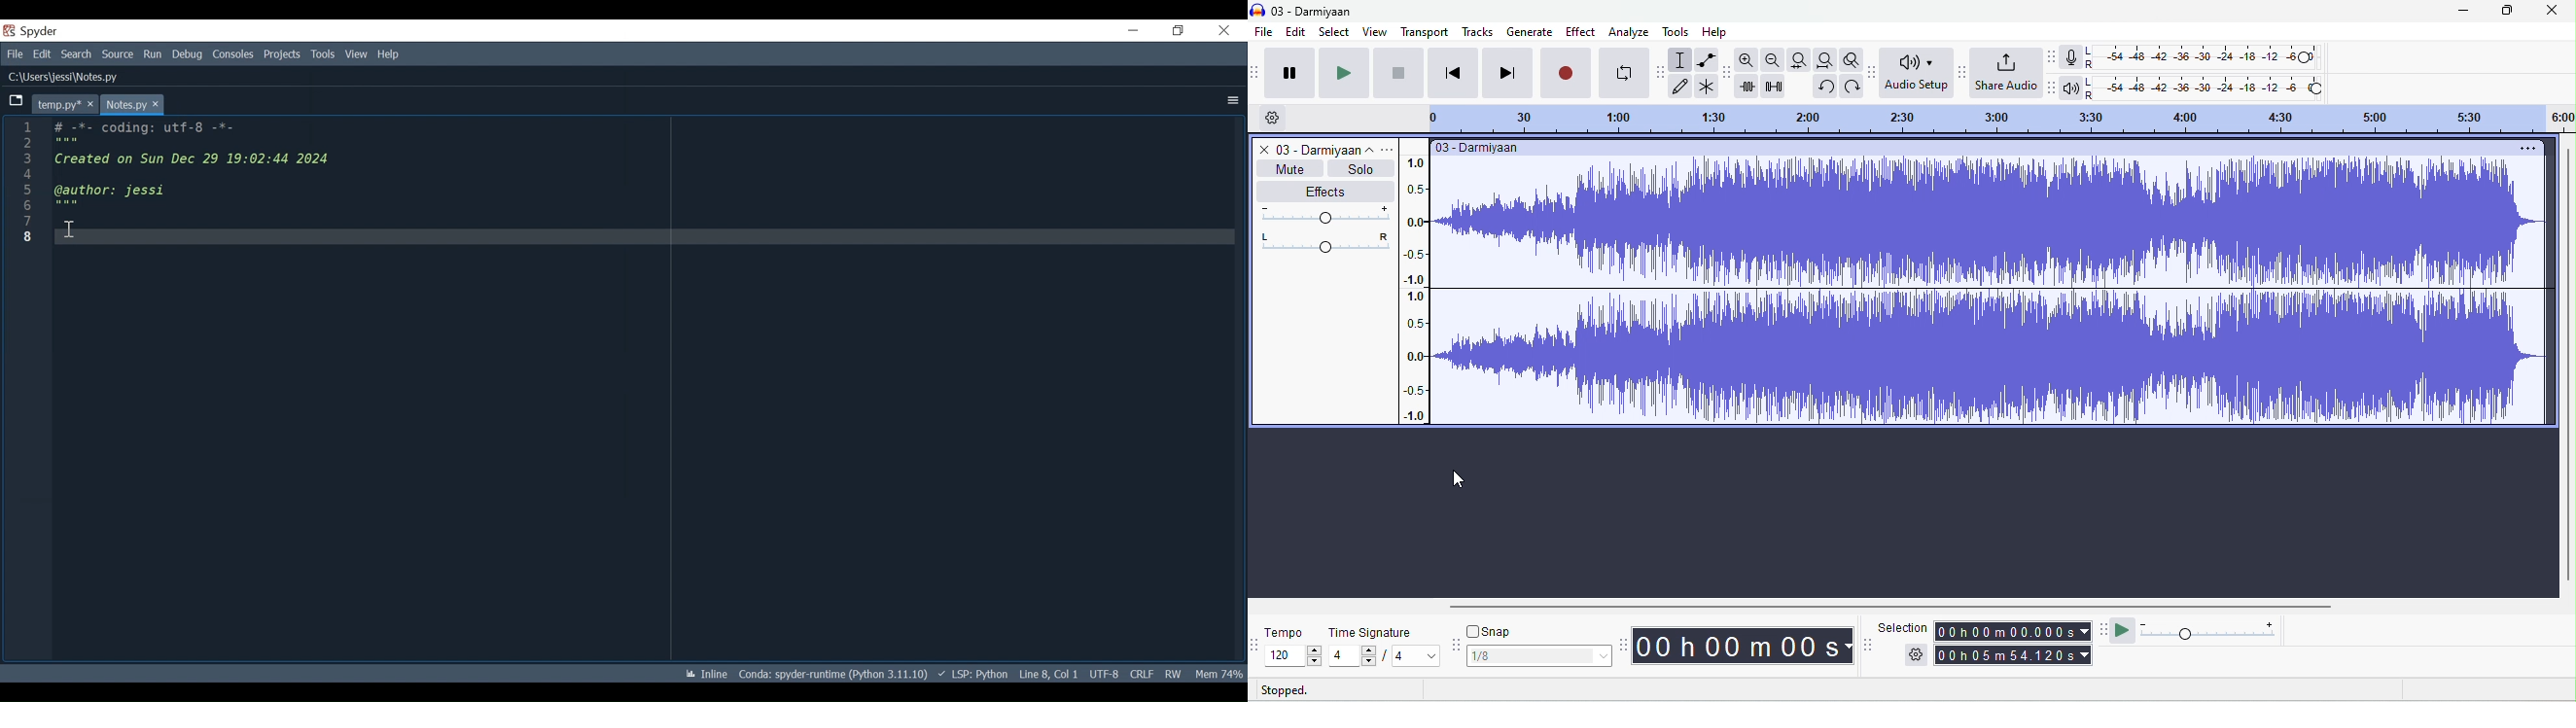 Image resolution: width=2576 pixels, height=728 pixels. I want to click on view, so click(1375, 31).